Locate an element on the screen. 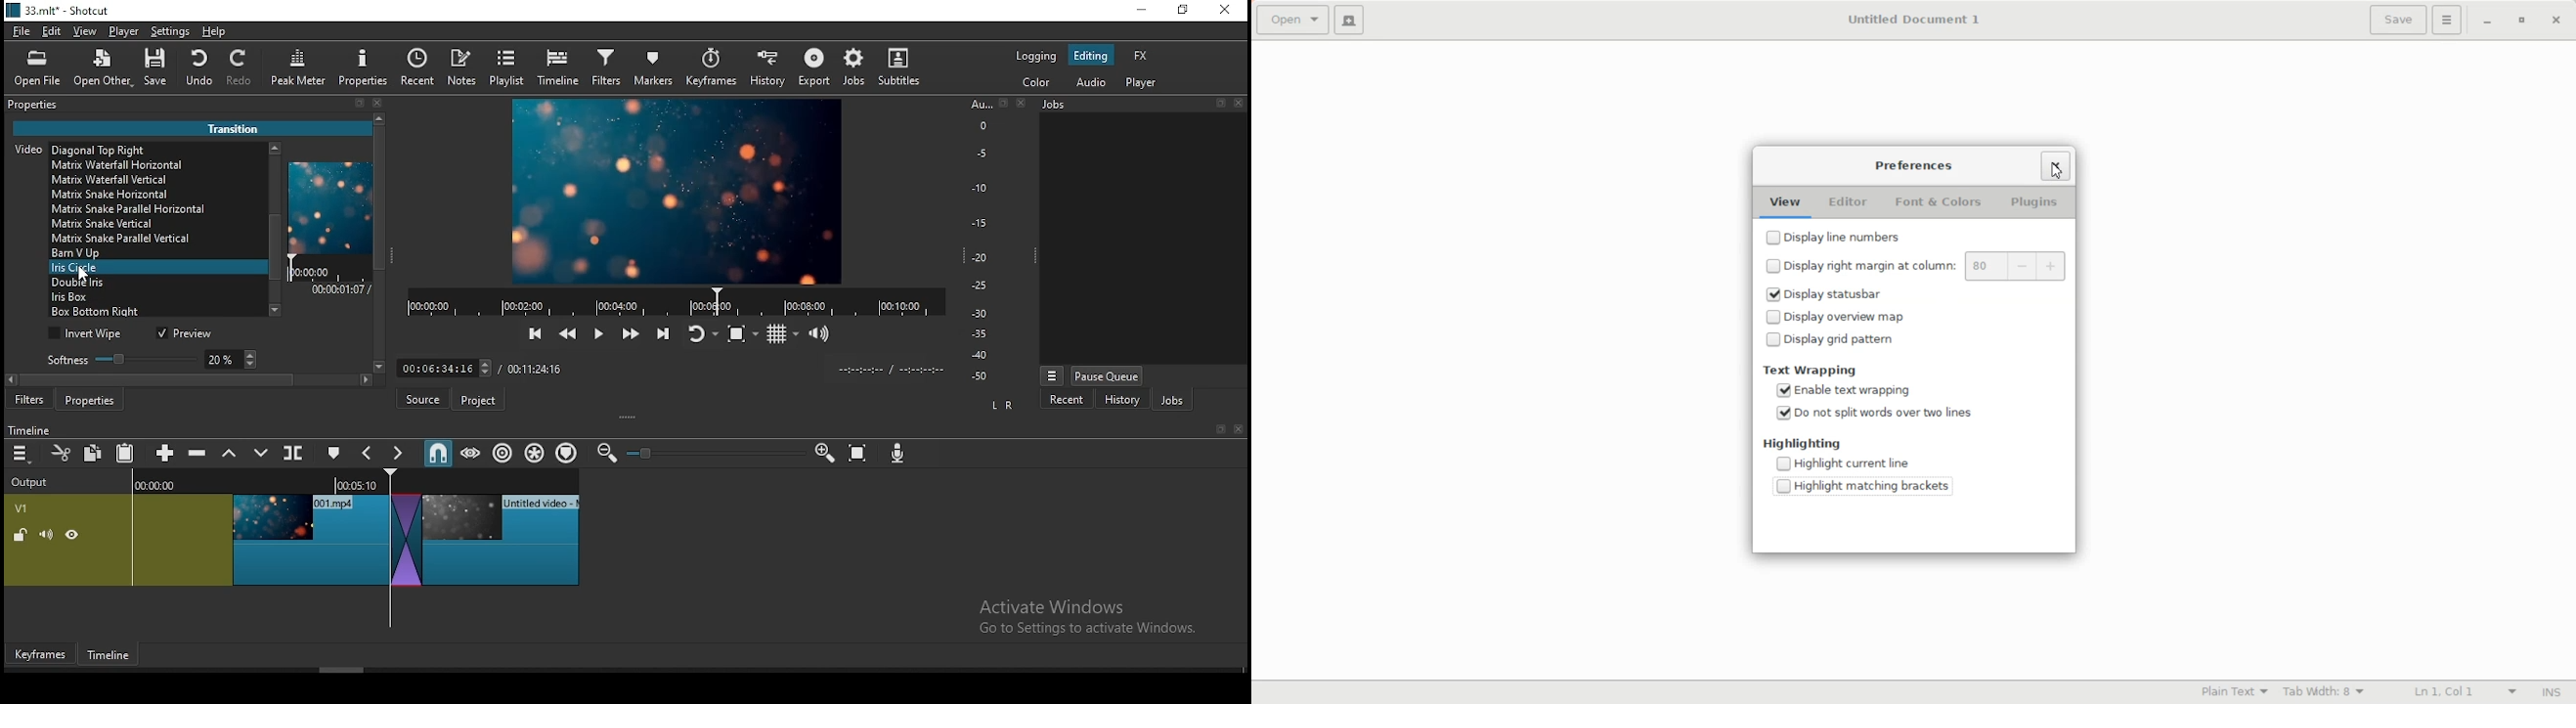 The width and height of the screenshot is (2576, 728). transition option is located at coordinates (155, 178).